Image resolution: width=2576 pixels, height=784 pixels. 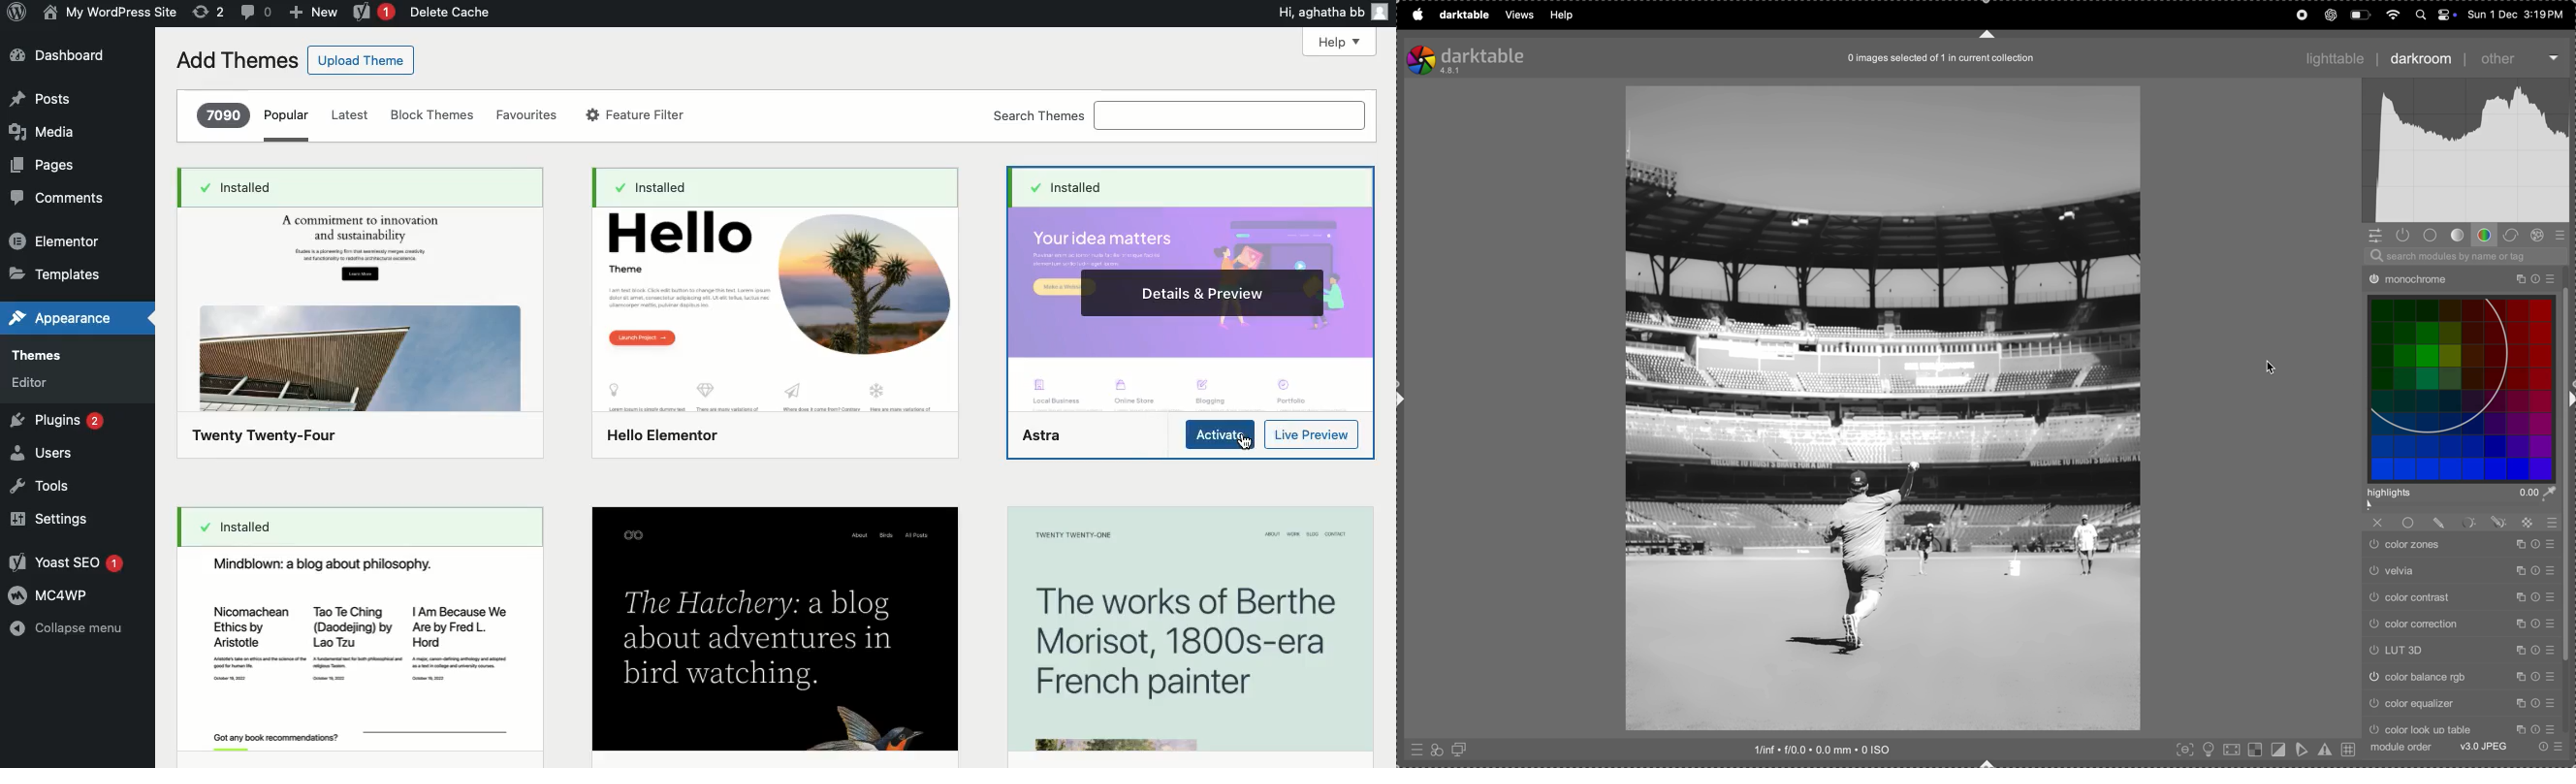 I want to click on cursor, so click(x=2274, y=366).